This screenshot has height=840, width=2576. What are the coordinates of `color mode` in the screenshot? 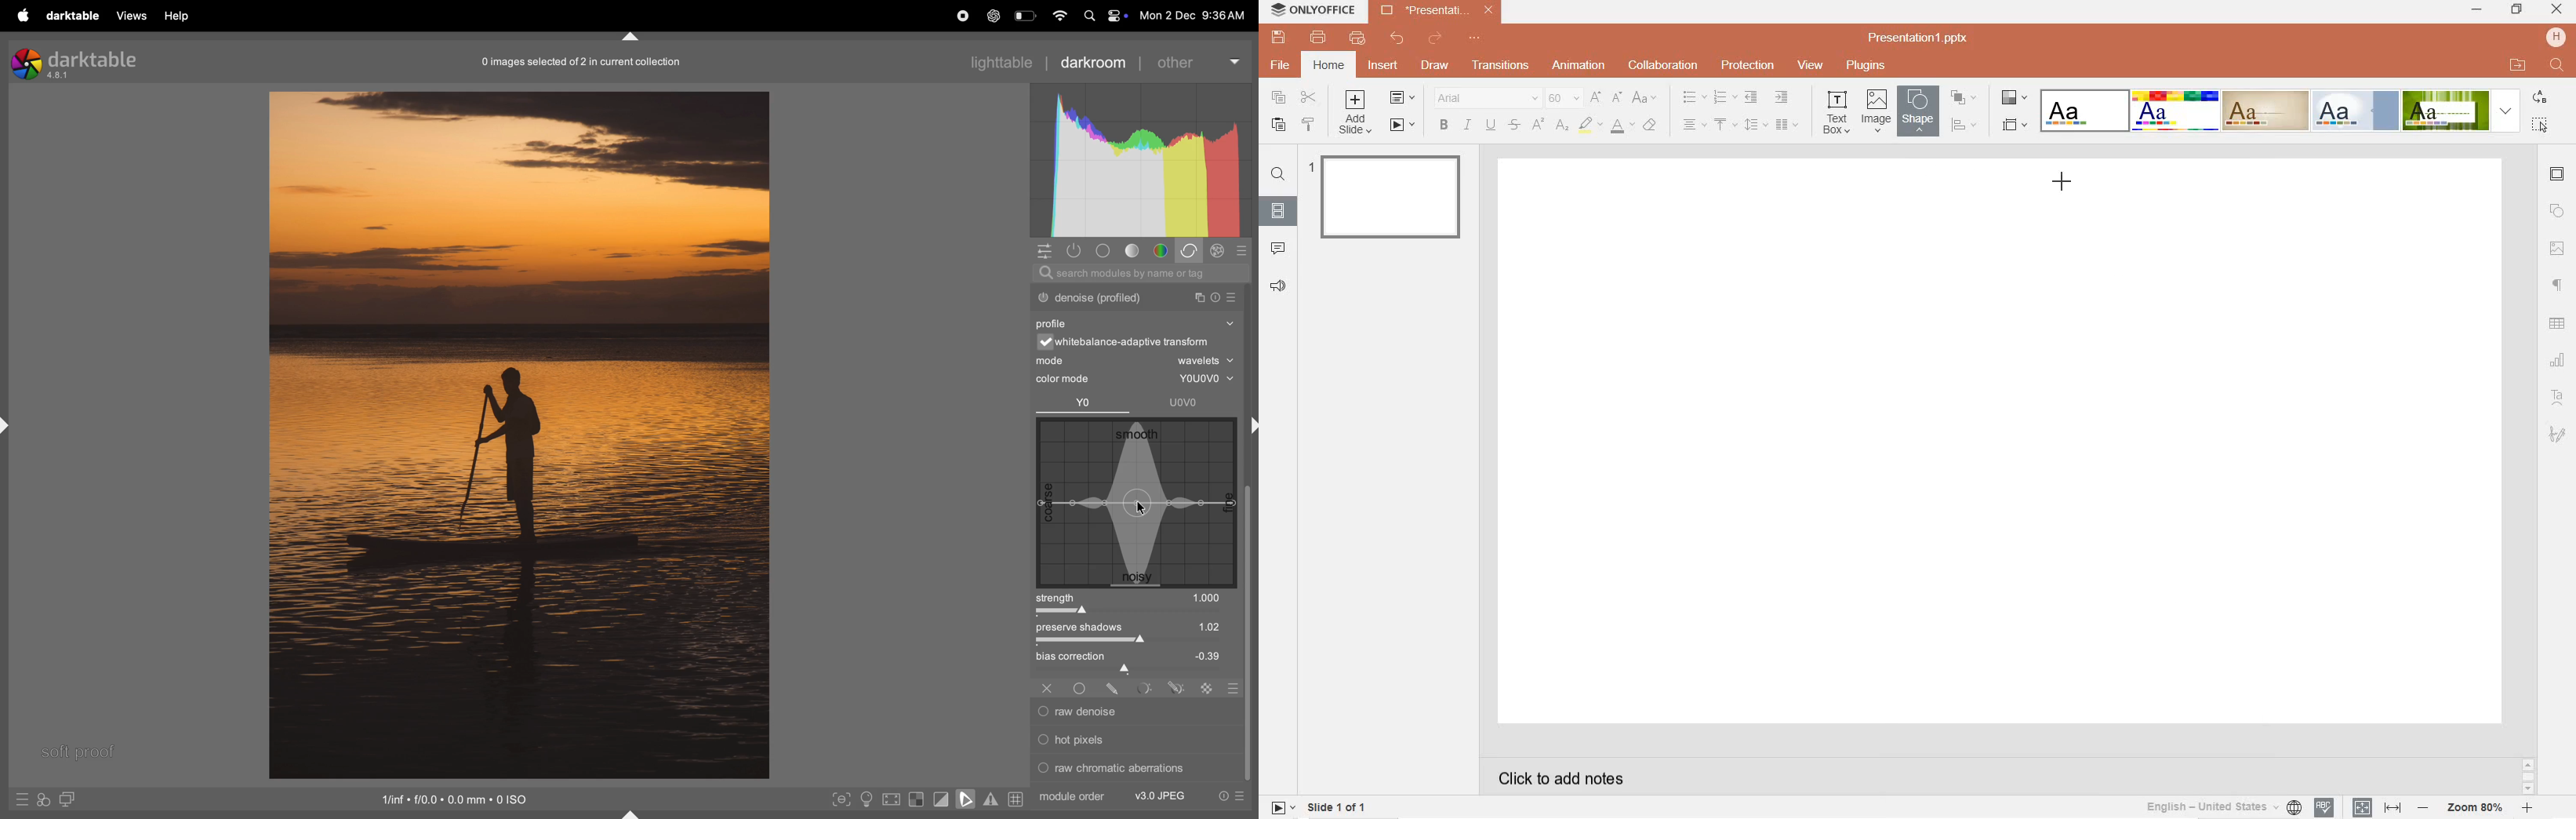 It's located at (1073, 379).